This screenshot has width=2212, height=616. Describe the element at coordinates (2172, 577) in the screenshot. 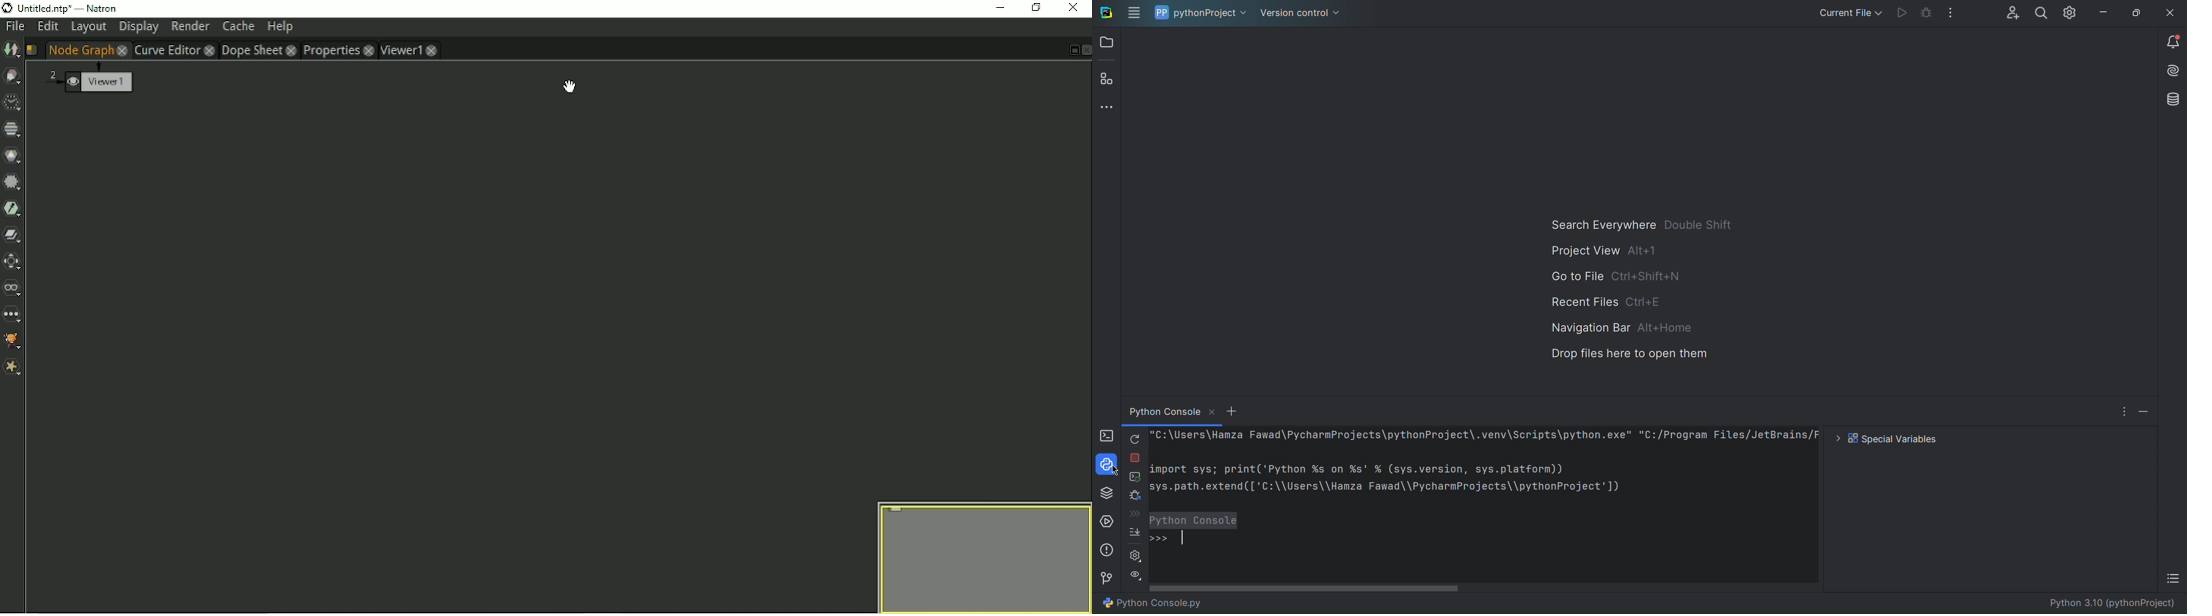

I see `TODO` at that location.